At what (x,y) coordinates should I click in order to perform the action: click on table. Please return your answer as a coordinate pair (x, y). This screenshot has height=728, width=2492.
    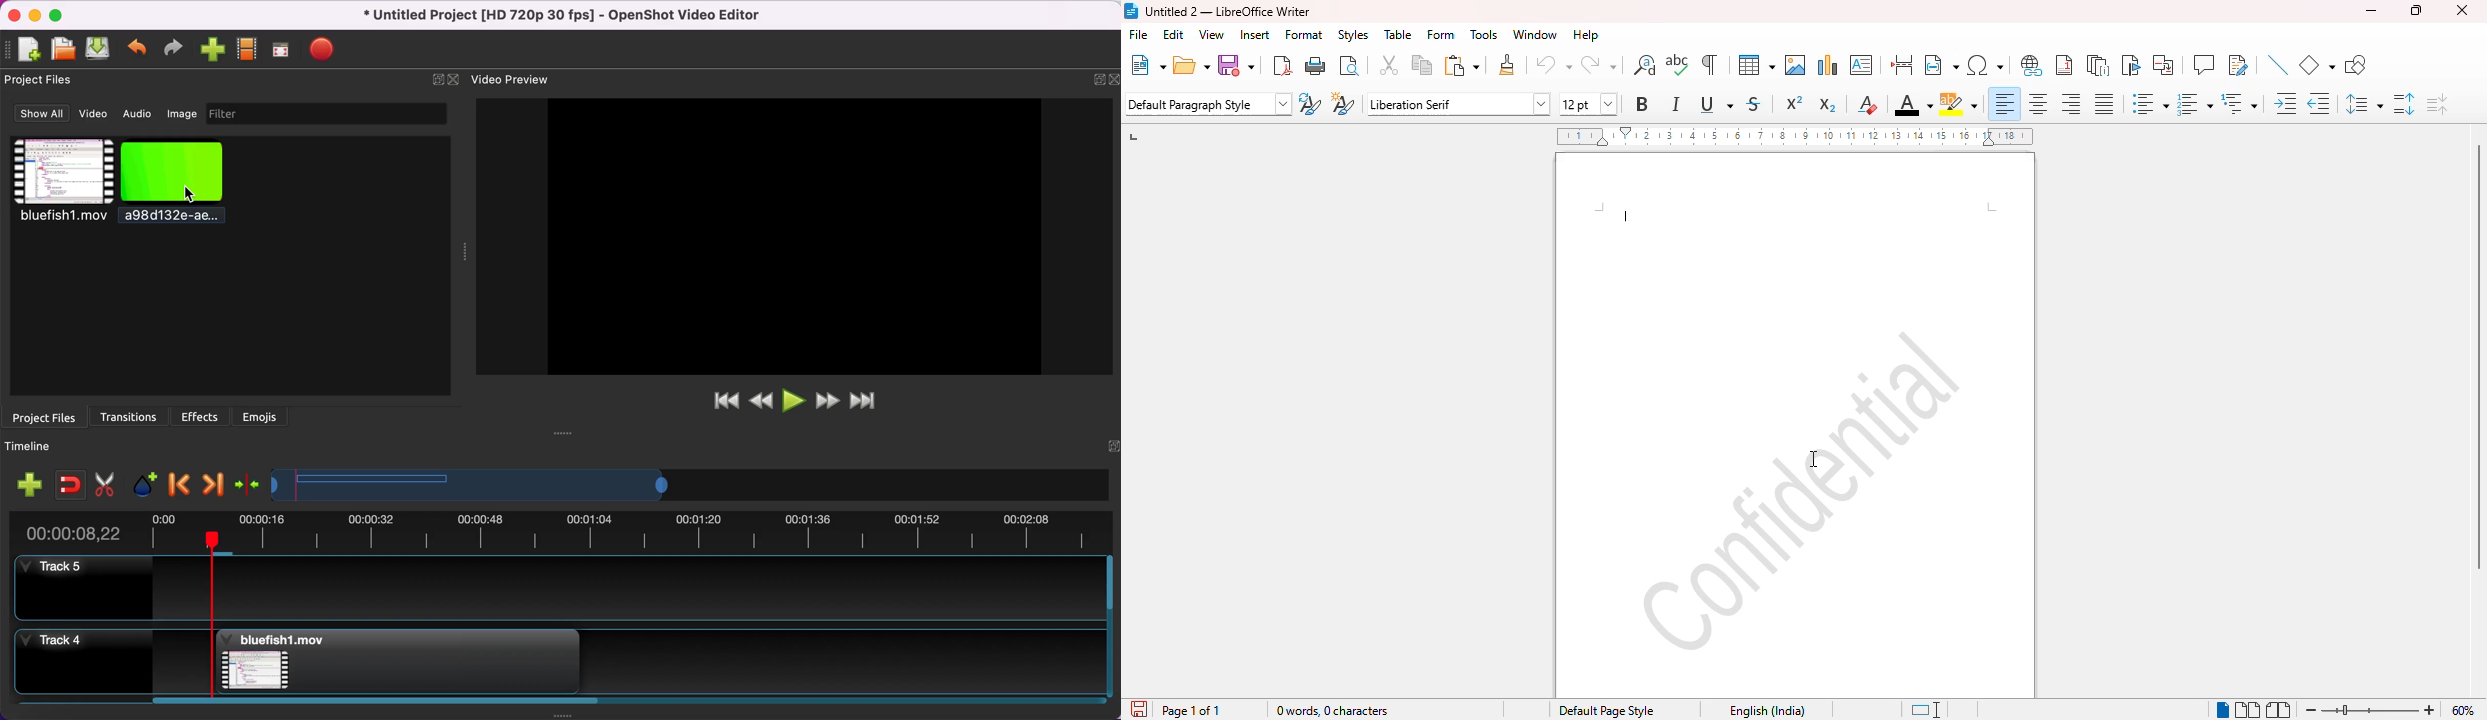
    Looking at the image, I should click on (1756, 64).